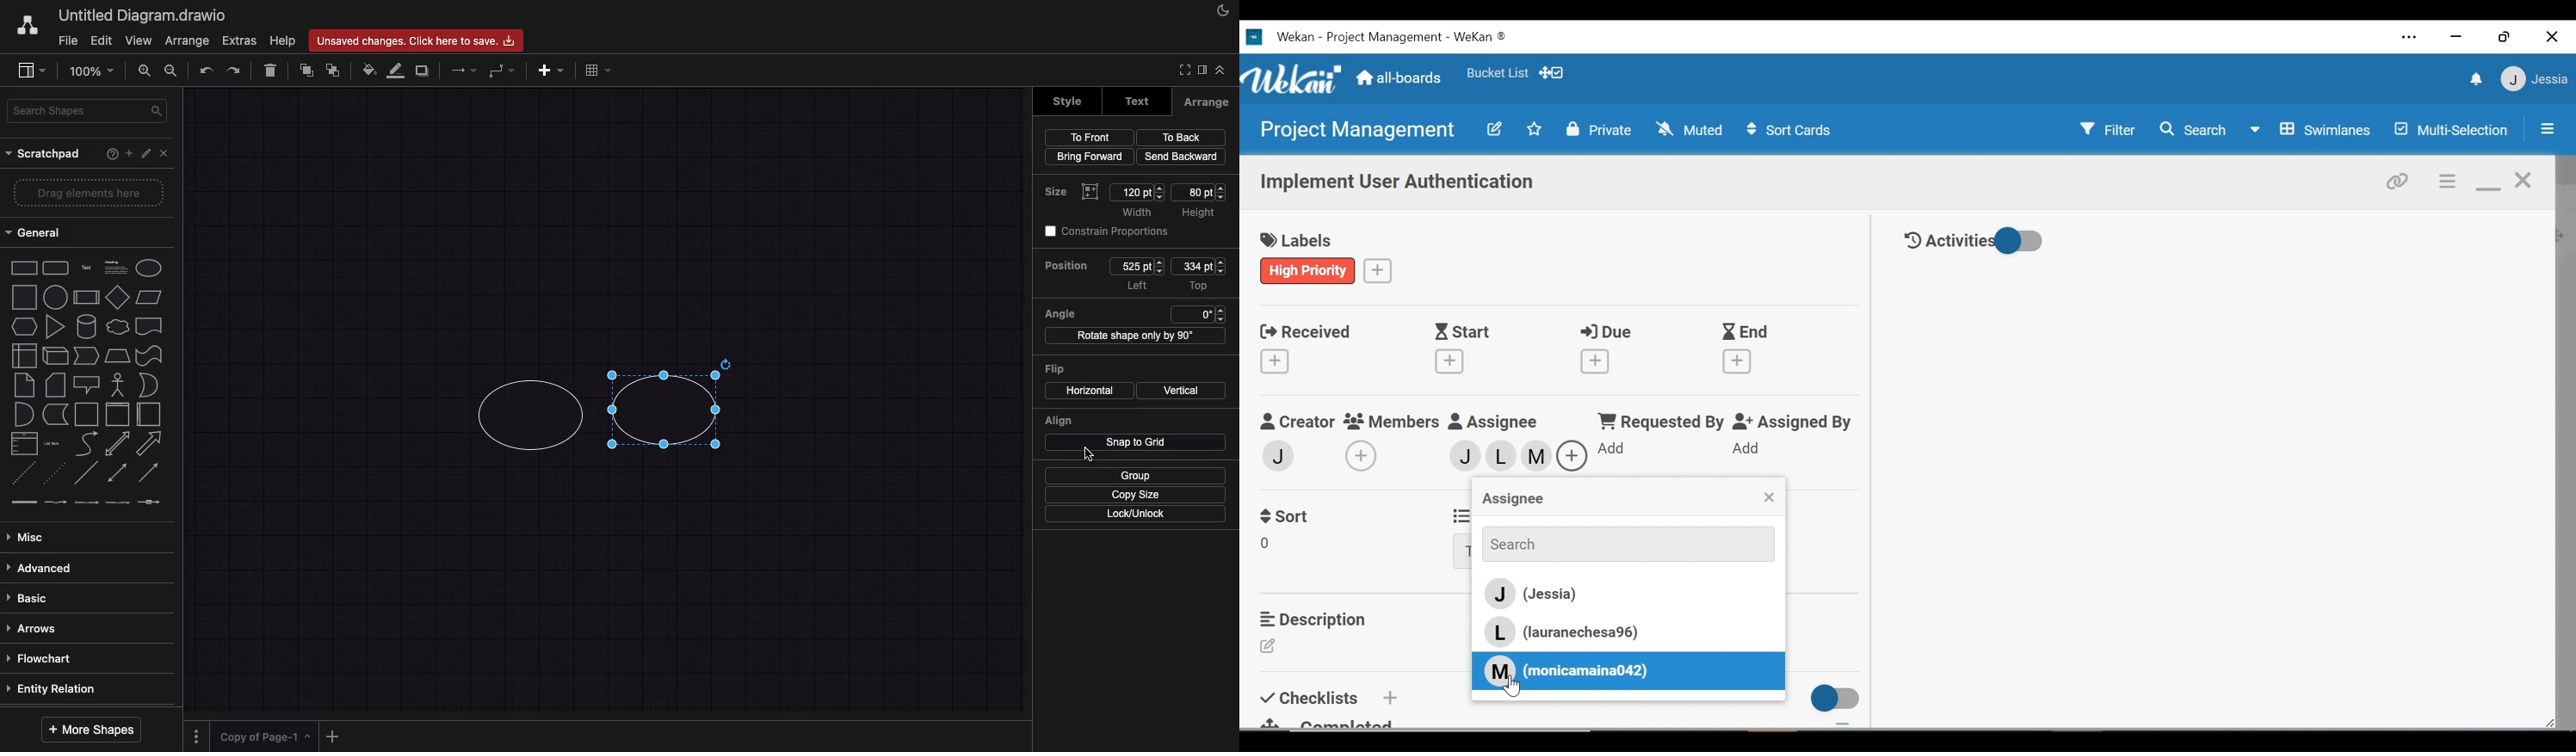 This screenshot has height=756, width=2576. What do you see at coordinates (1137, 495) in the screenshot?
I see `copy size` at bounding box center [1137, 495].